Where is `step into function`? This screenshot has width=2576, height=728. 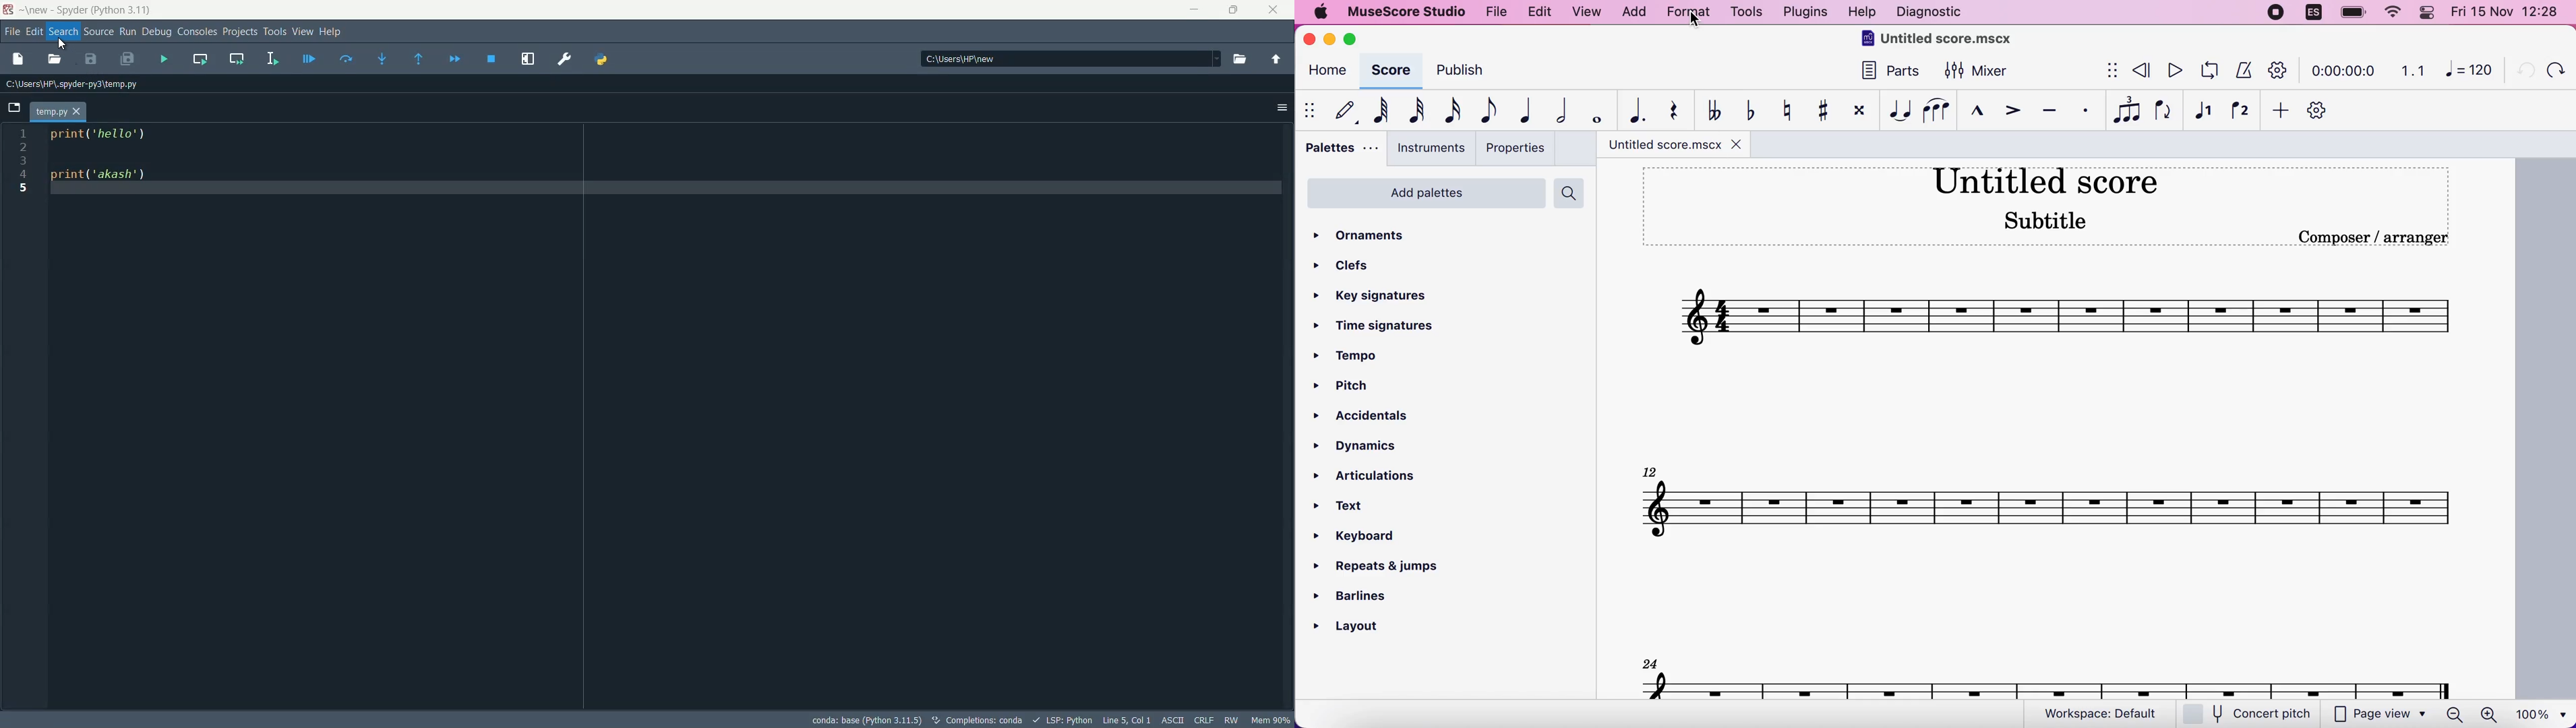 step into function is located at coordinates (382, 58).